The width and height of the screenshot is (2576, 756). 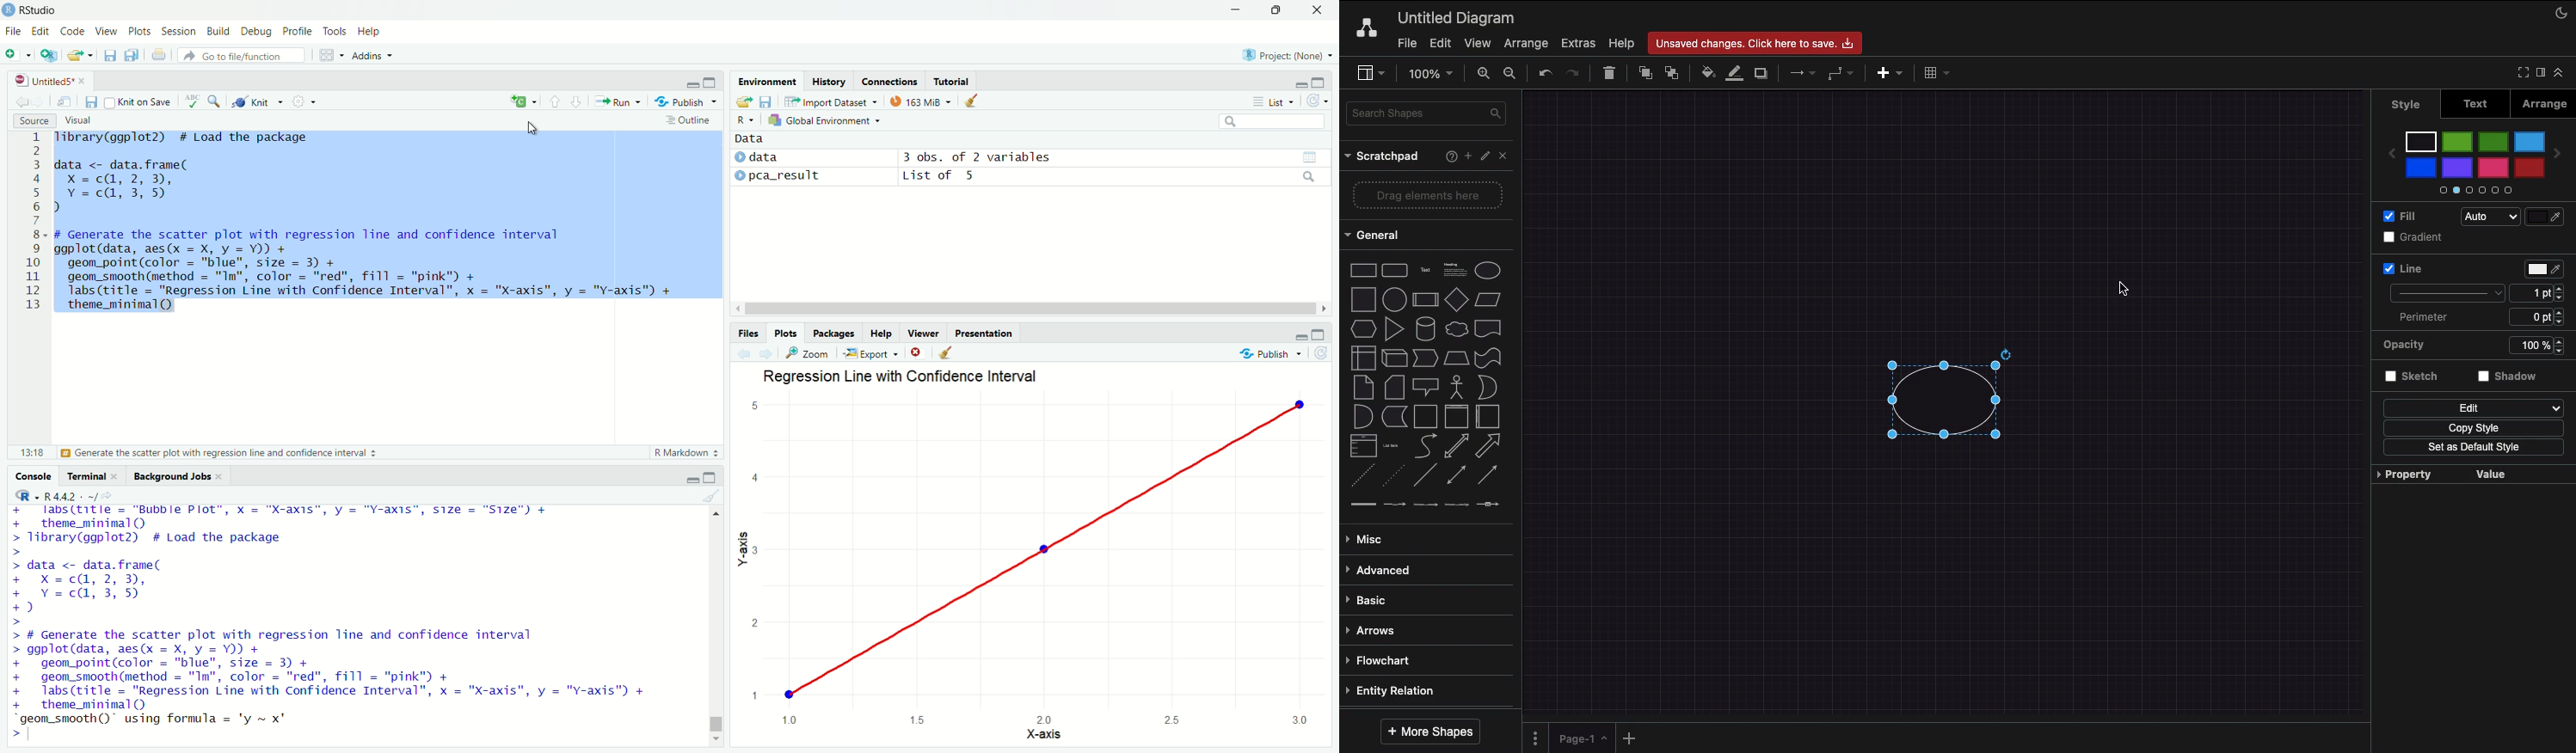 I want to click on Remove current plot, so click(x=918, y=353).